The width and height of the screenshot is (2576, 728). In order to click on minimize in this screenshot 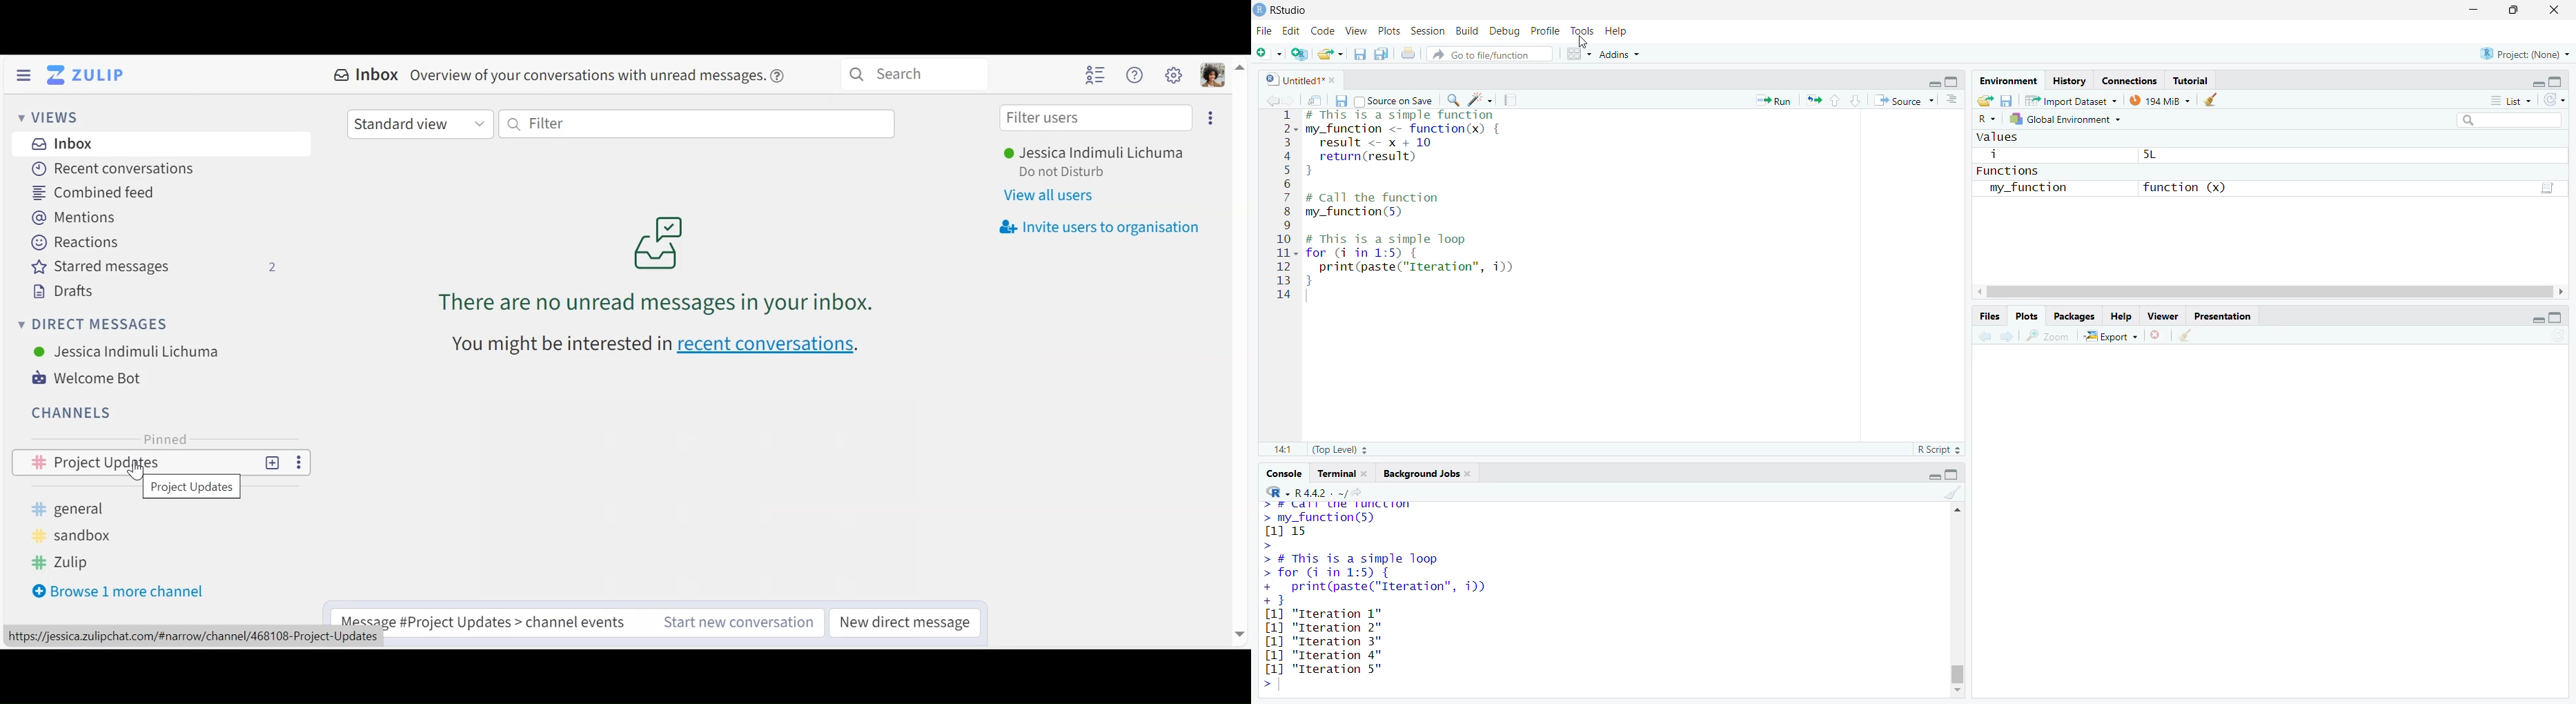, I will do `click(2472, 8)`.